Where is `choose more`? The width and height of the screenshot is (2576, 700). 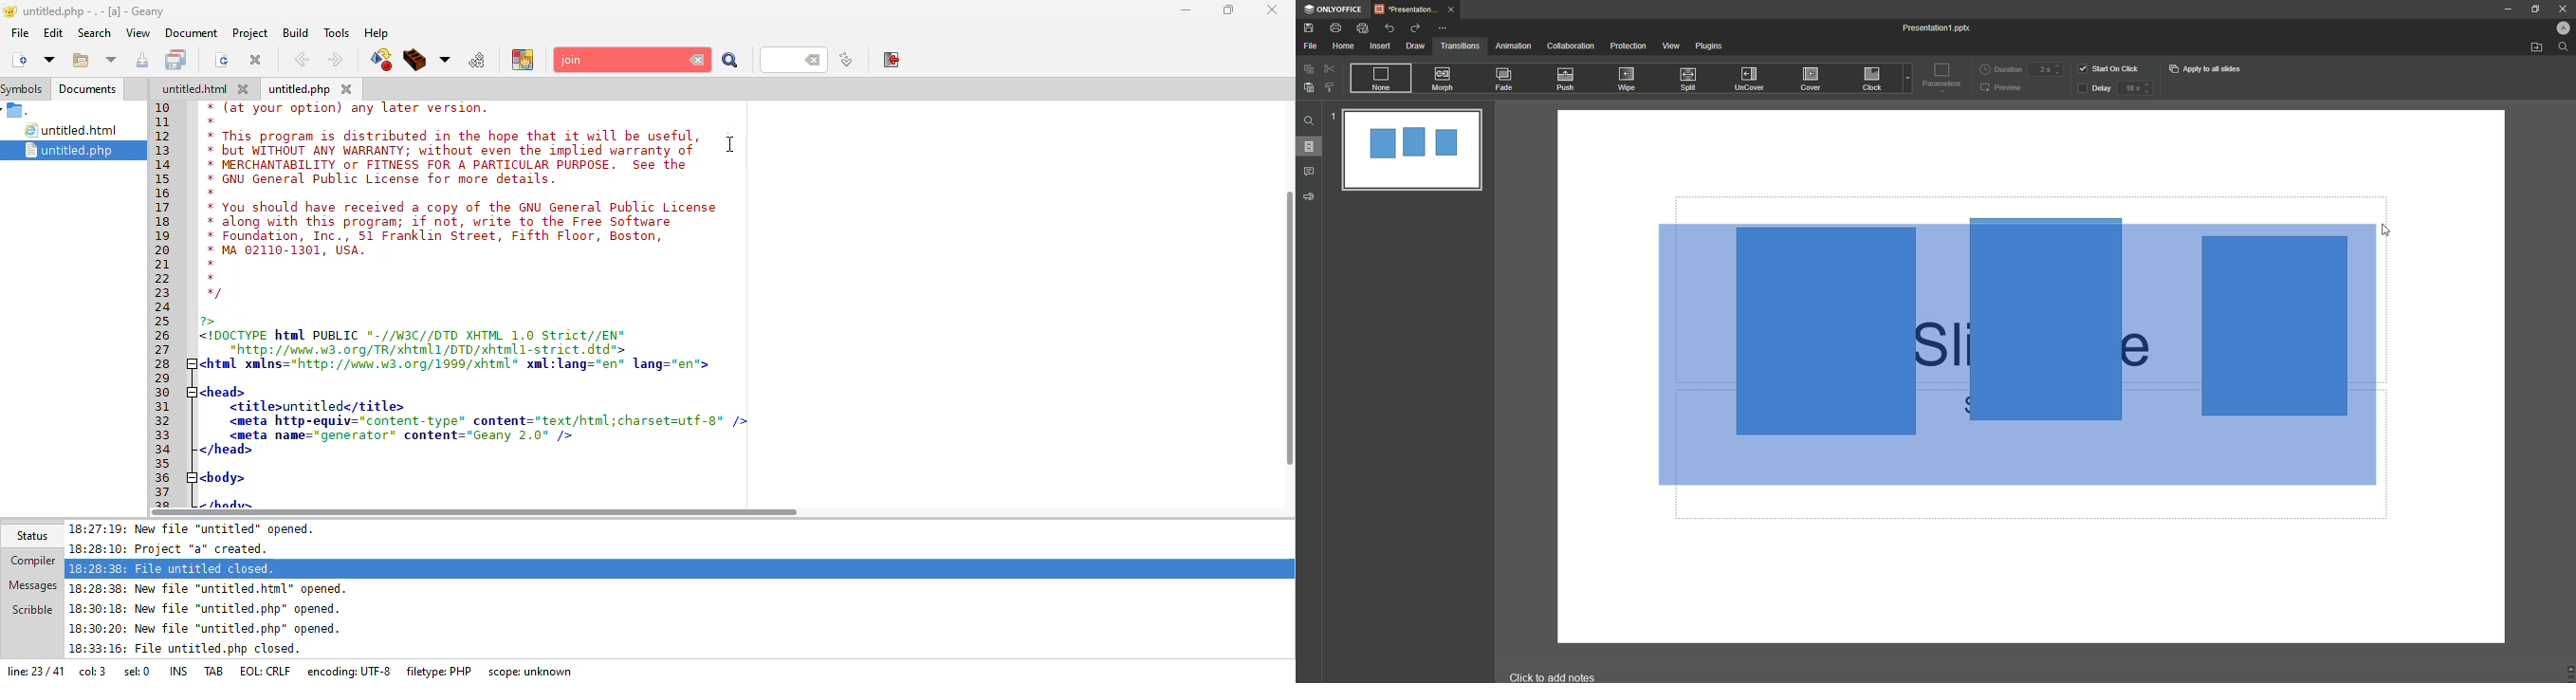
choose more is located at coordinates (445, 60).